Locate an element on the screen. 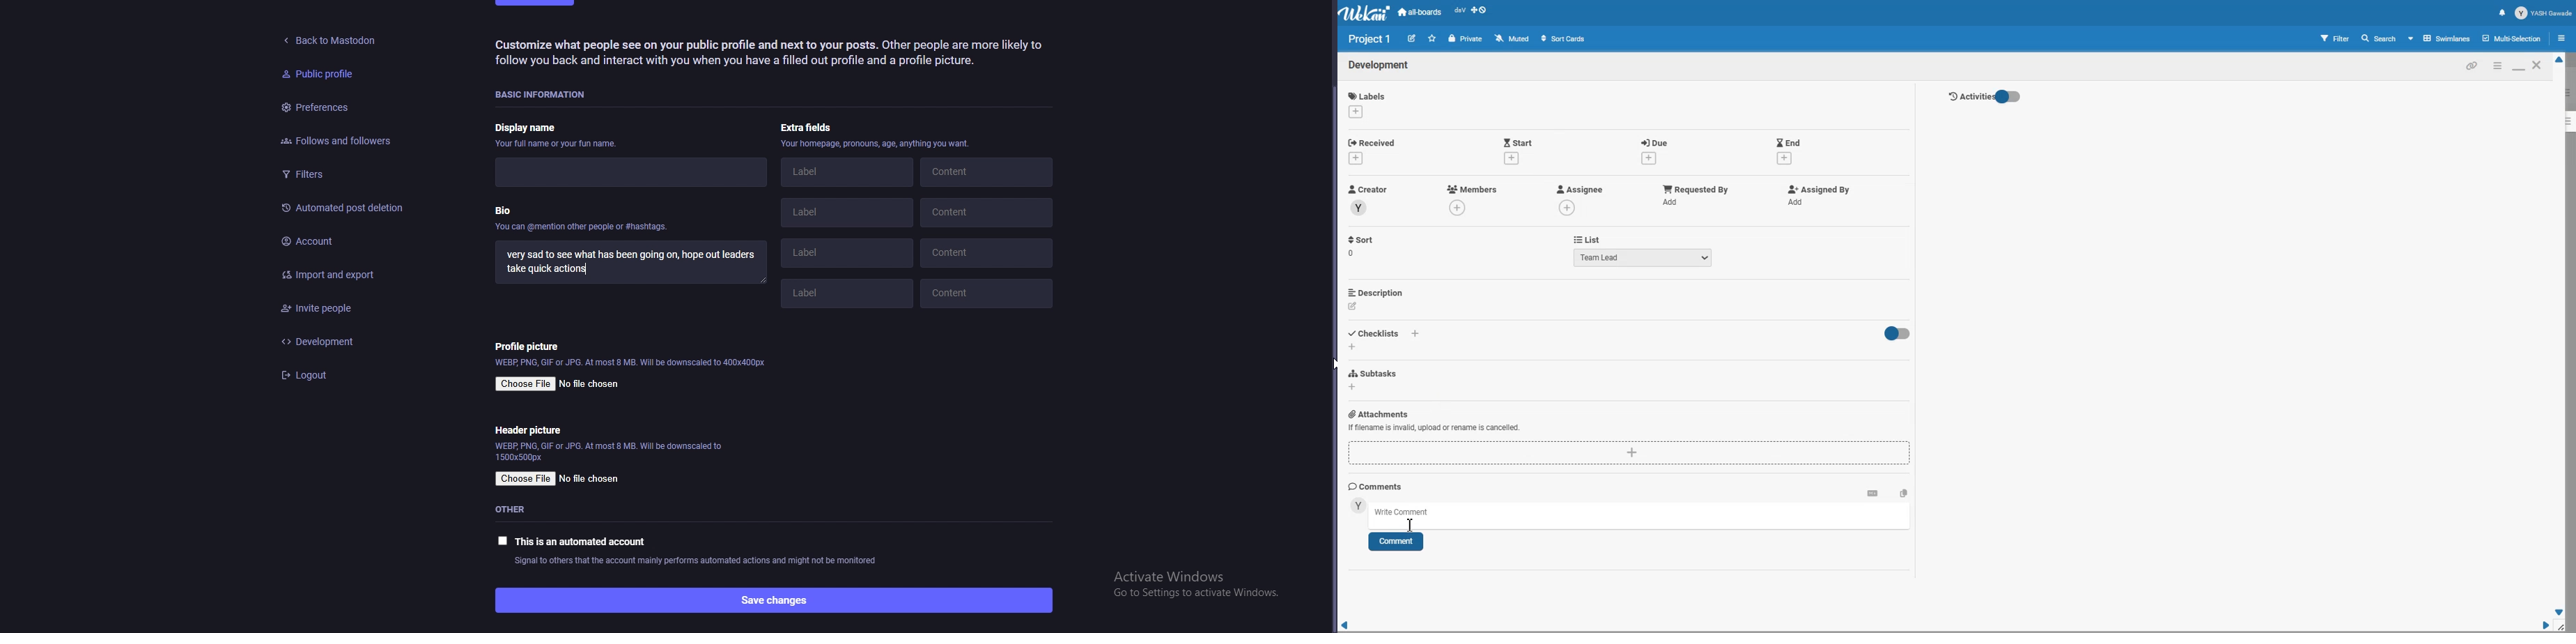  Profile is located at coordinates (2544, 13).